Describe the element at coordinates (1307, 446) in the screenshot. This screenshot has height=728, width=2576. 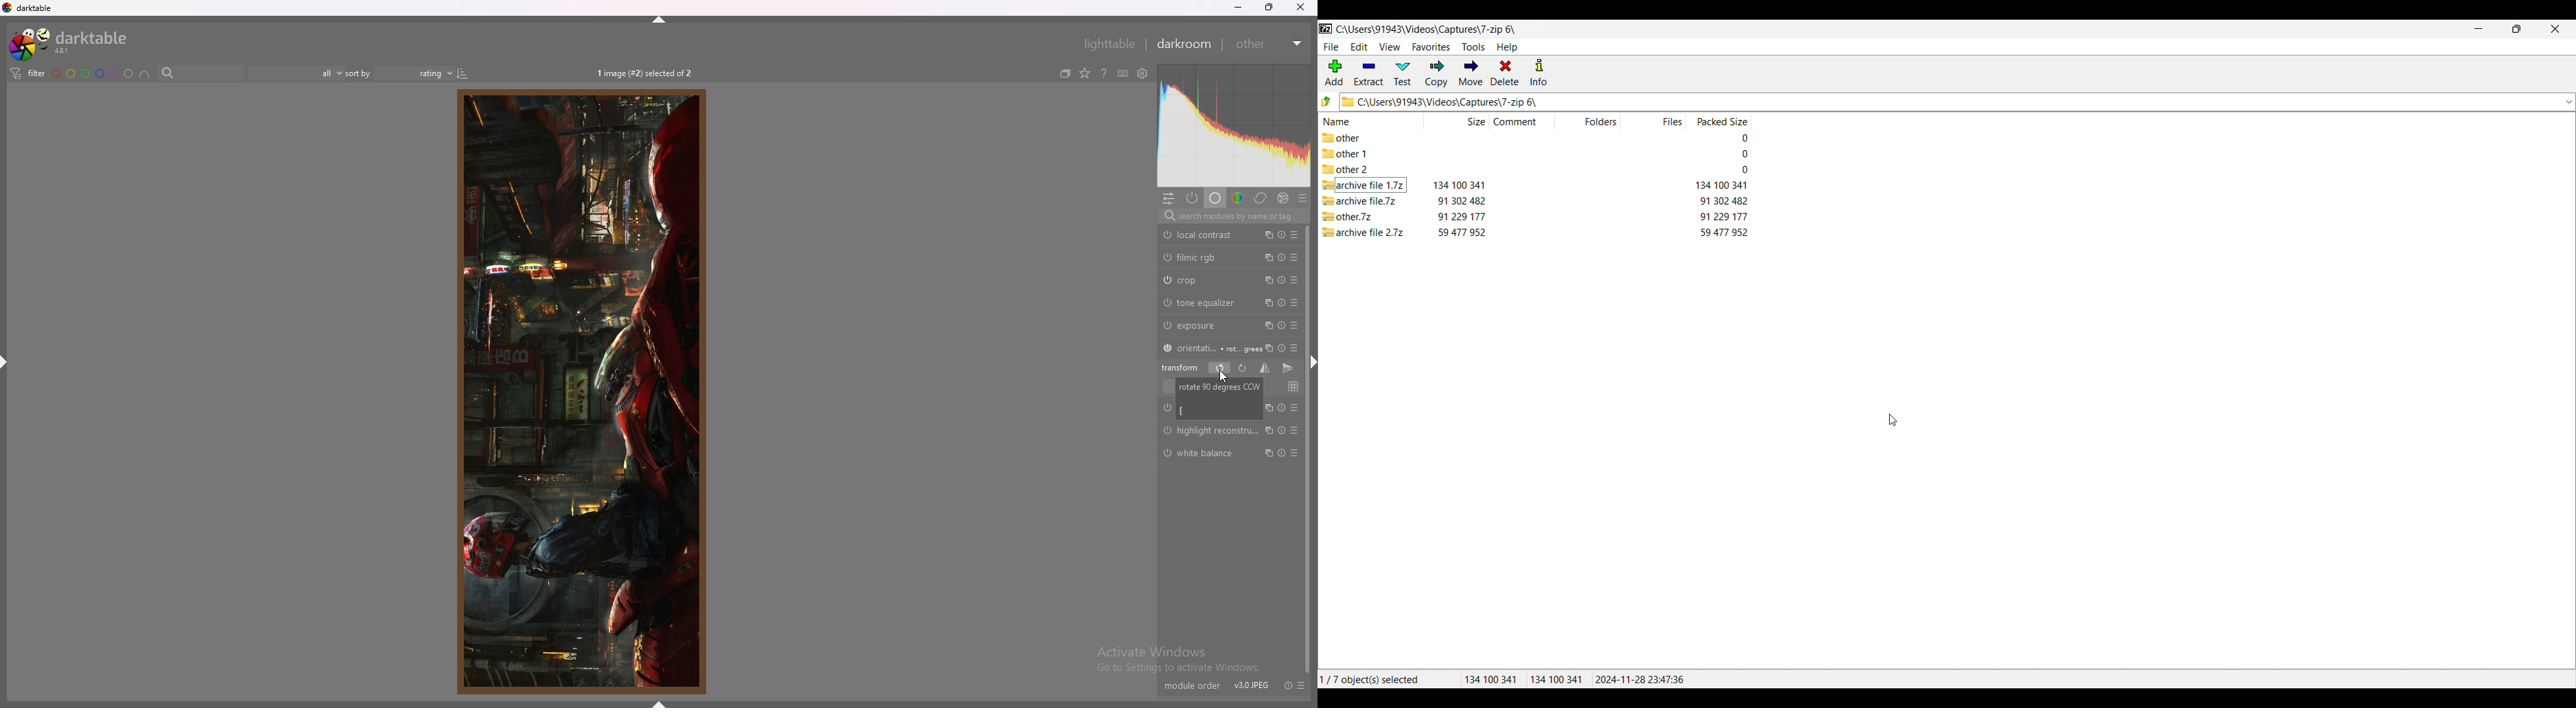
I see `scroll bar` at that location.